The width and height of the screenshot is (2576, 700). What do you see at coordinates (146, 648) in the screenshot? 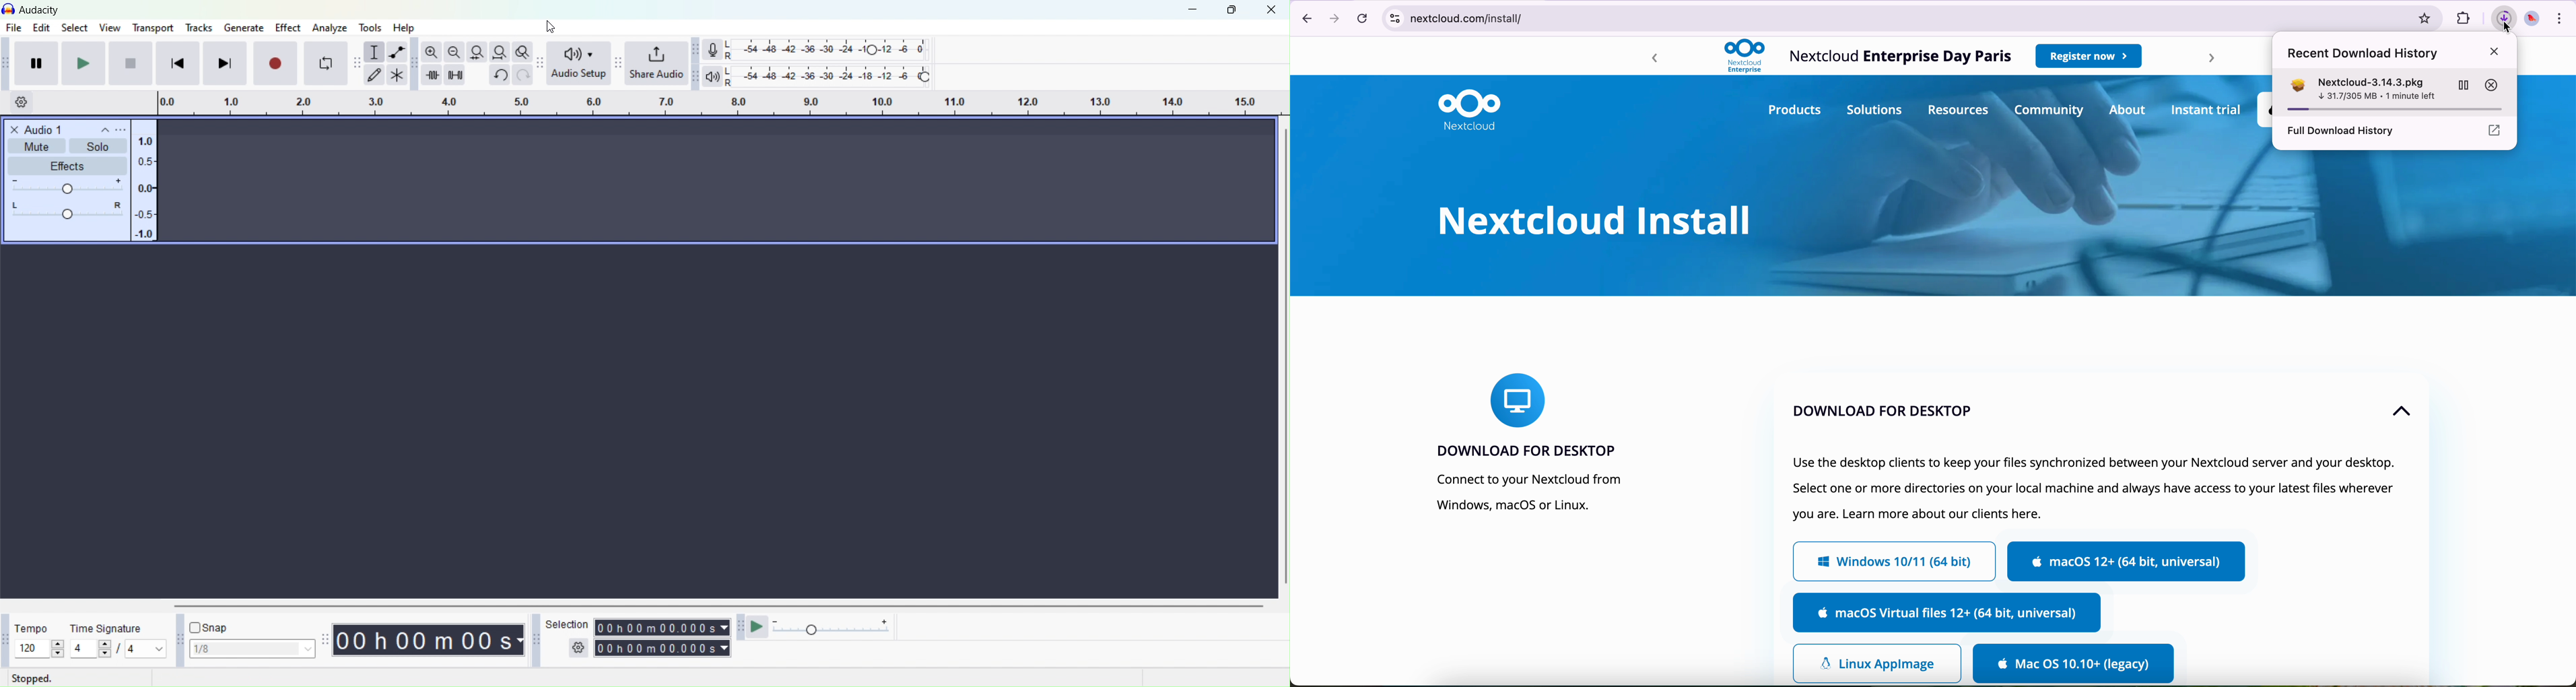
I see `notes per beat` at bounding box center [146, 648].